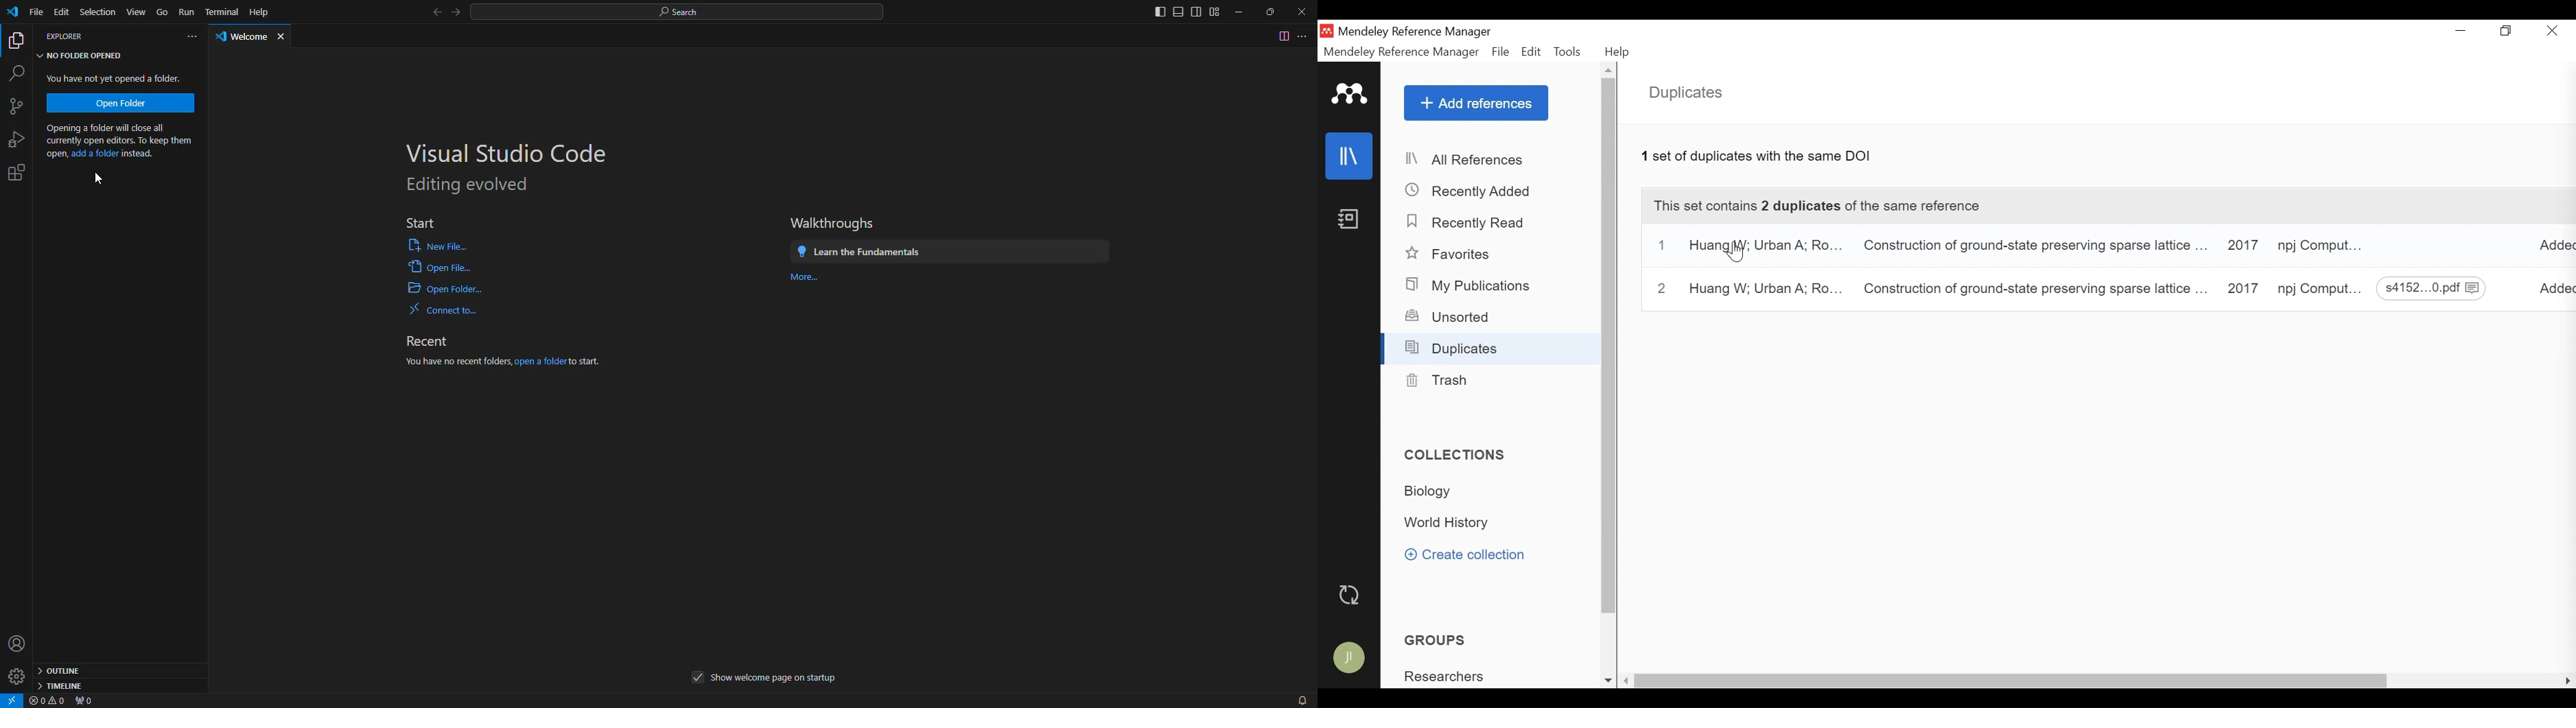 The height and width of the screenshot is (728, 2576). Describe the element at coordinates (1626, 682) in the screenshot. I see `Scroll Left` at that location.